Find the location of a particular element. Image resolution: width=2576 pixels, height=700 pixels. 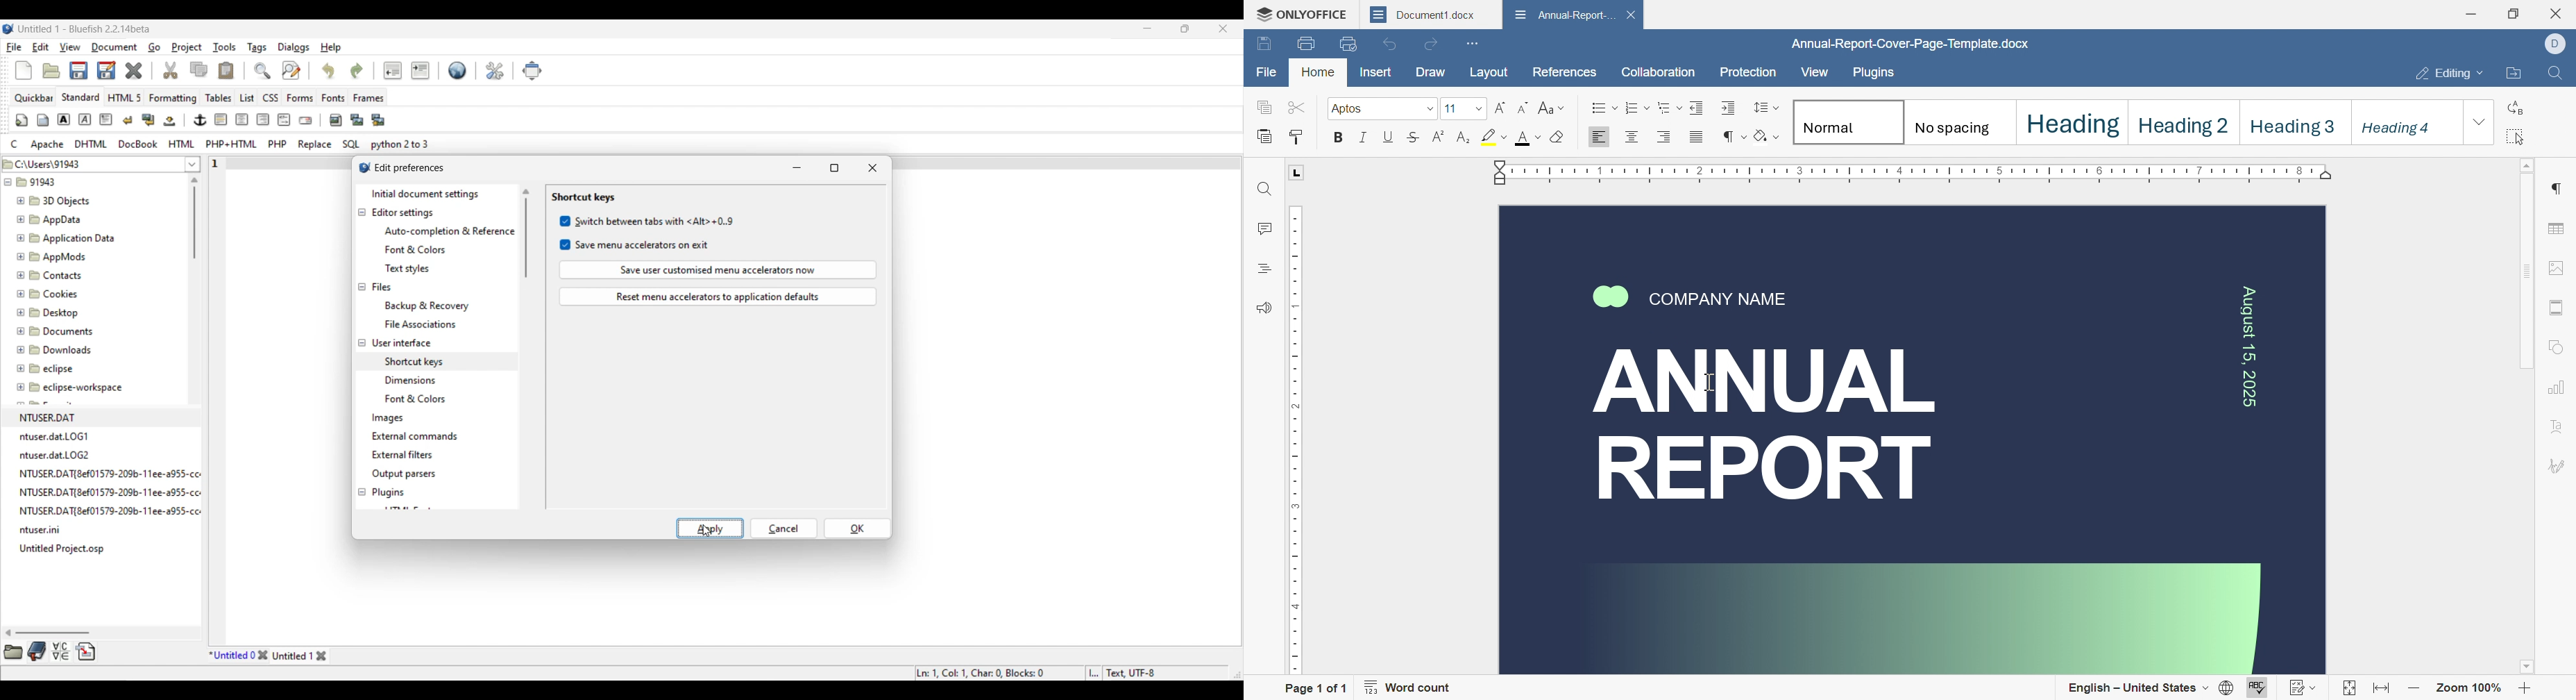

close is located at coordinates (2558, 15).